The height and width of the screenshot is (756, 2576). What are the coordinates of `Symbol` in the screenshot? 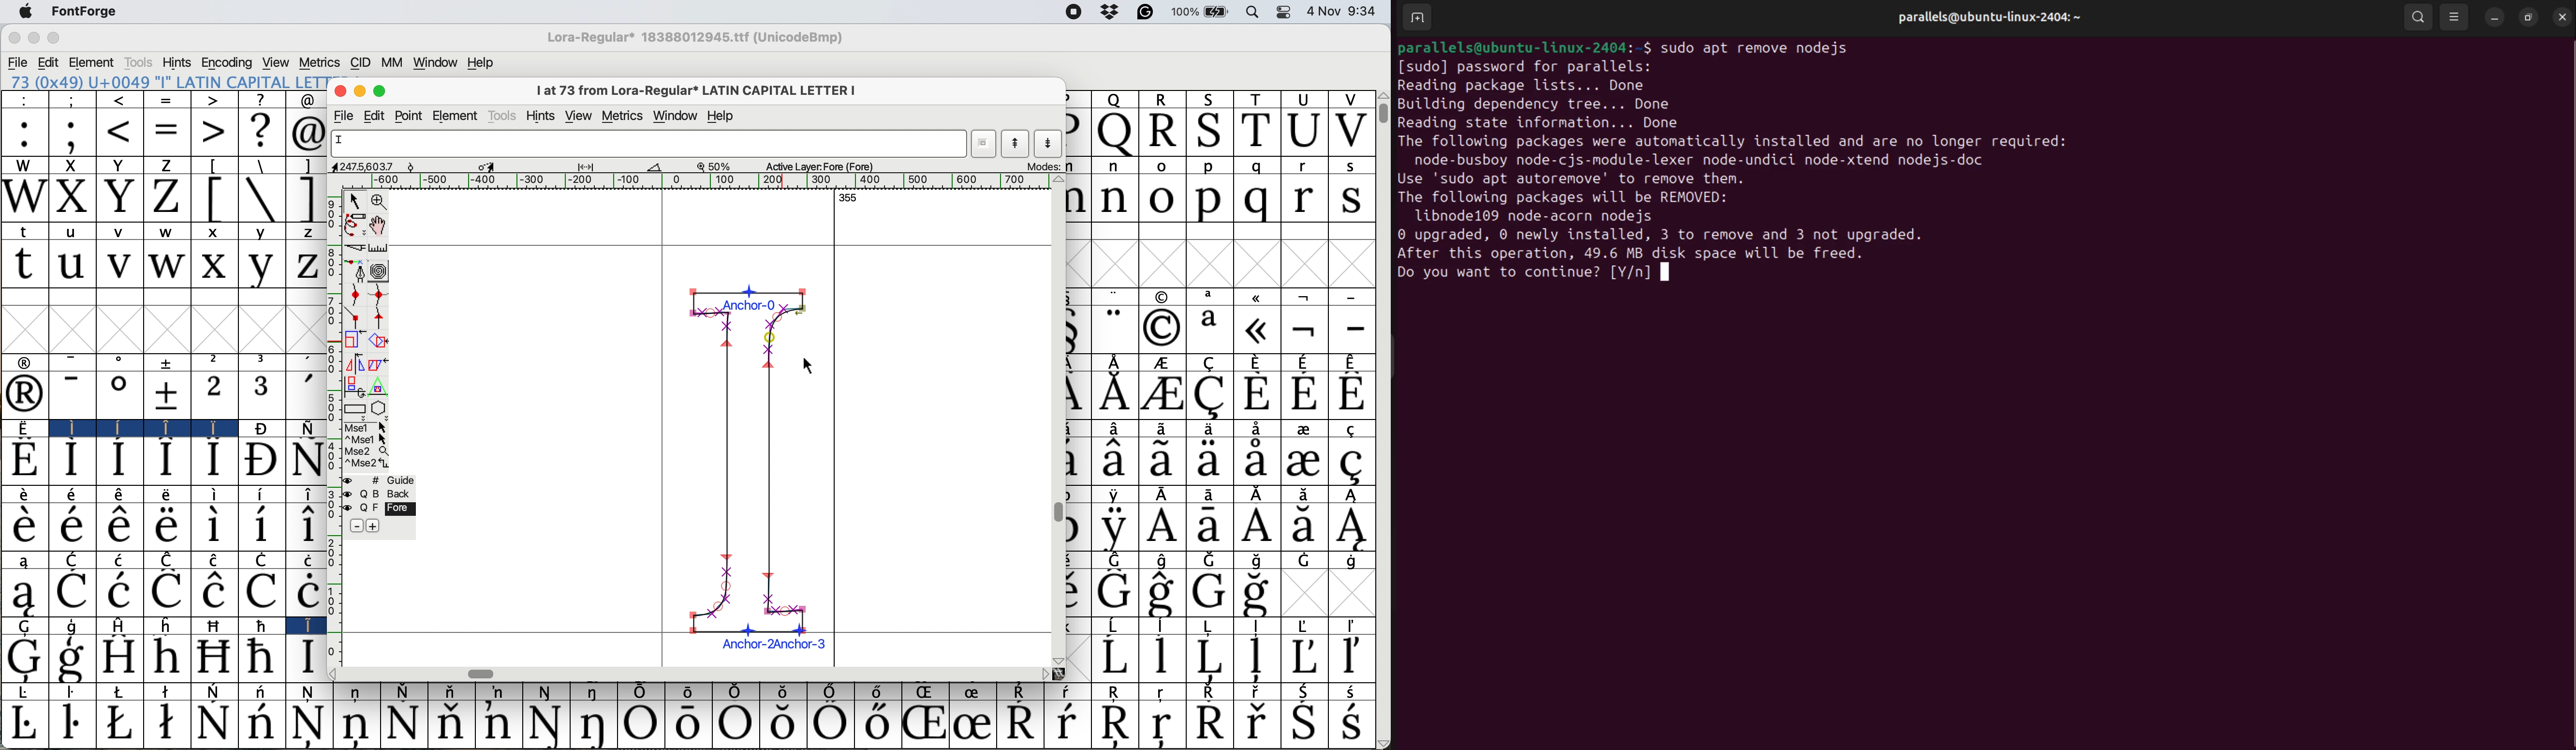 It's located at (1256, 528).